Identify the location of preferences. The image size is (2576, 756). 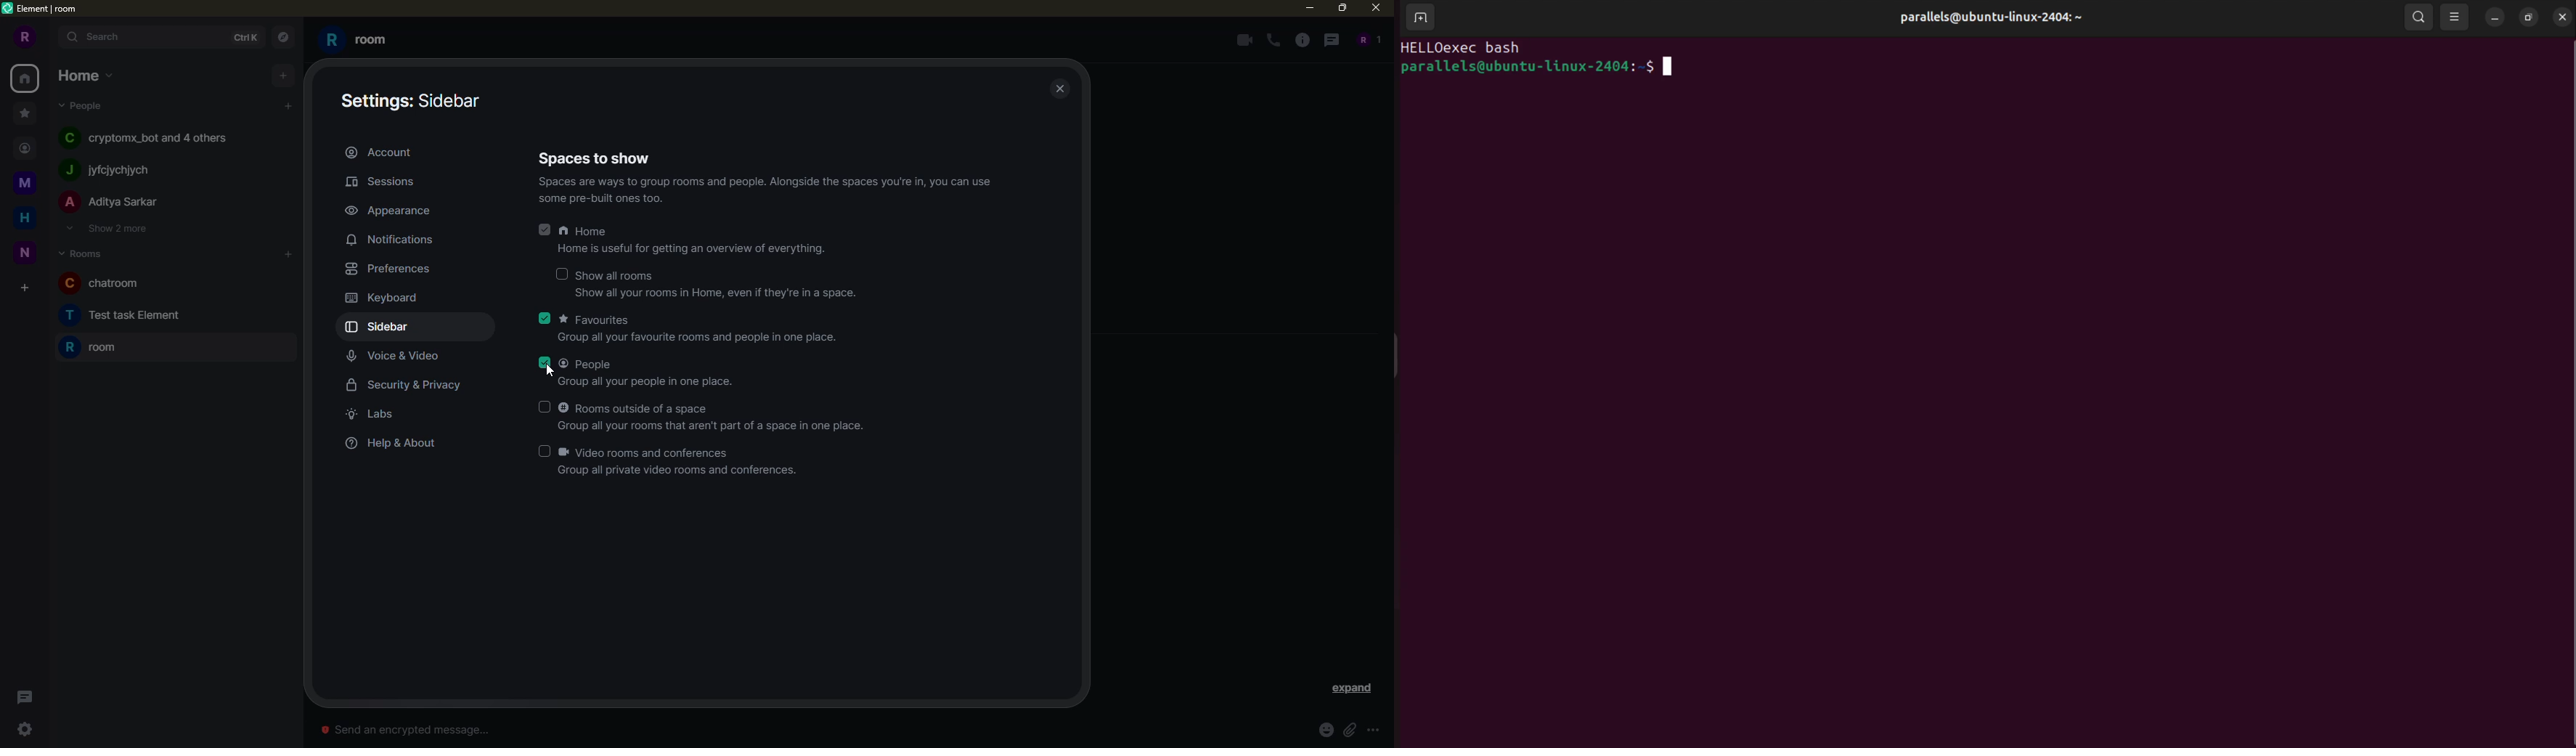
(388, 269).